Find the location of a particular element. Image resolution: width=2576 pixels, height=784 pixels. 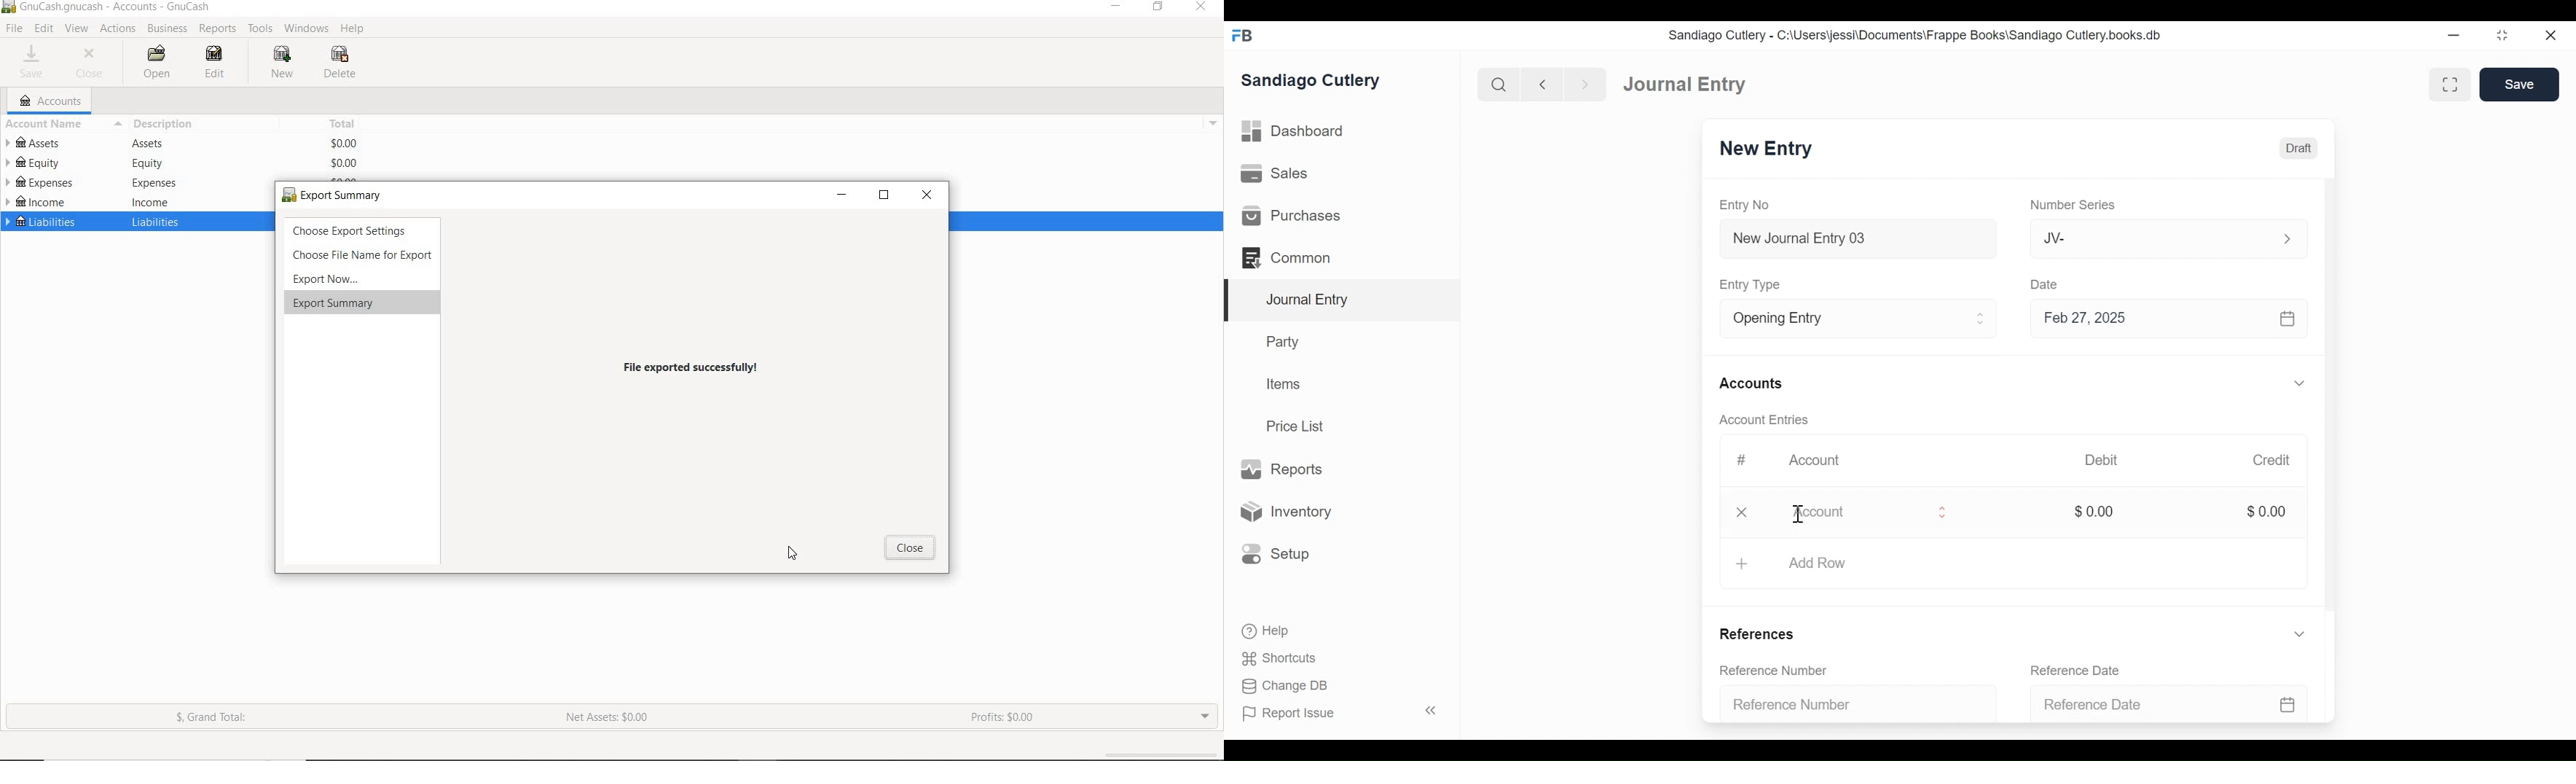

DELETE is located at coordinates (339, 64).